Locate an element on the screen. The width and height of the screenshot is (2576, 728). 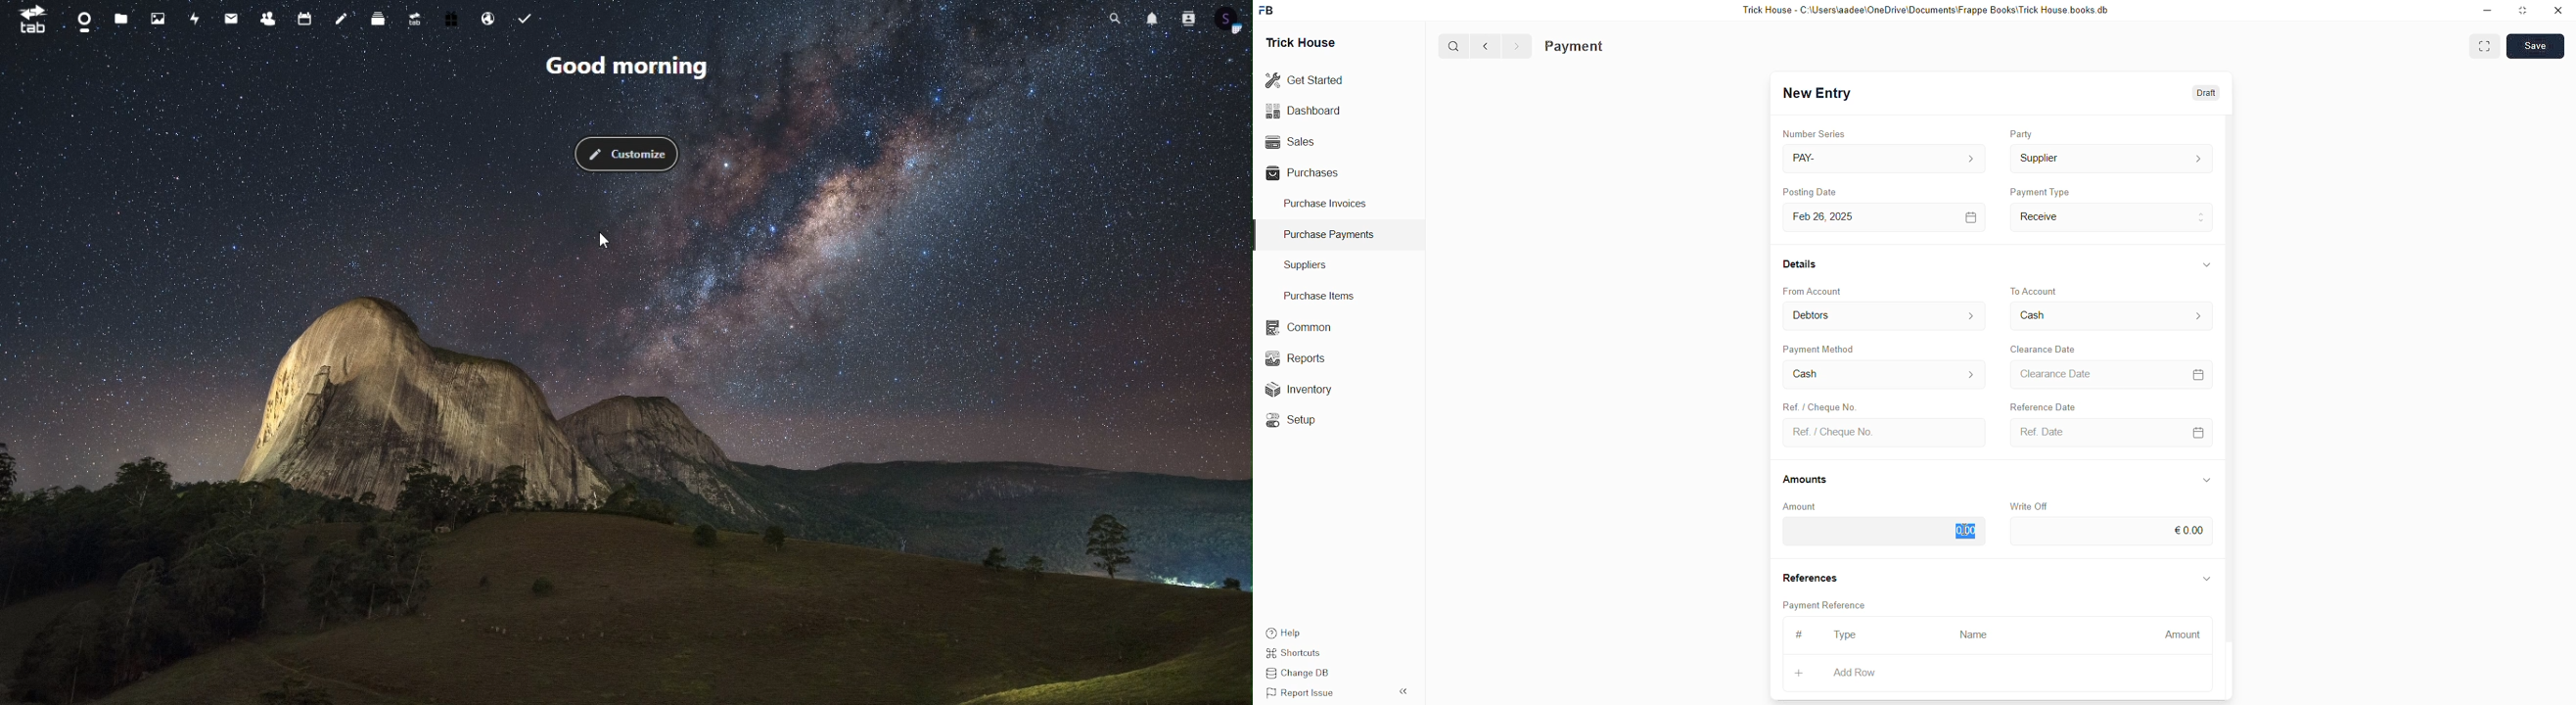
Ref. / Cheque No. is located at coordinates (1827, 407).